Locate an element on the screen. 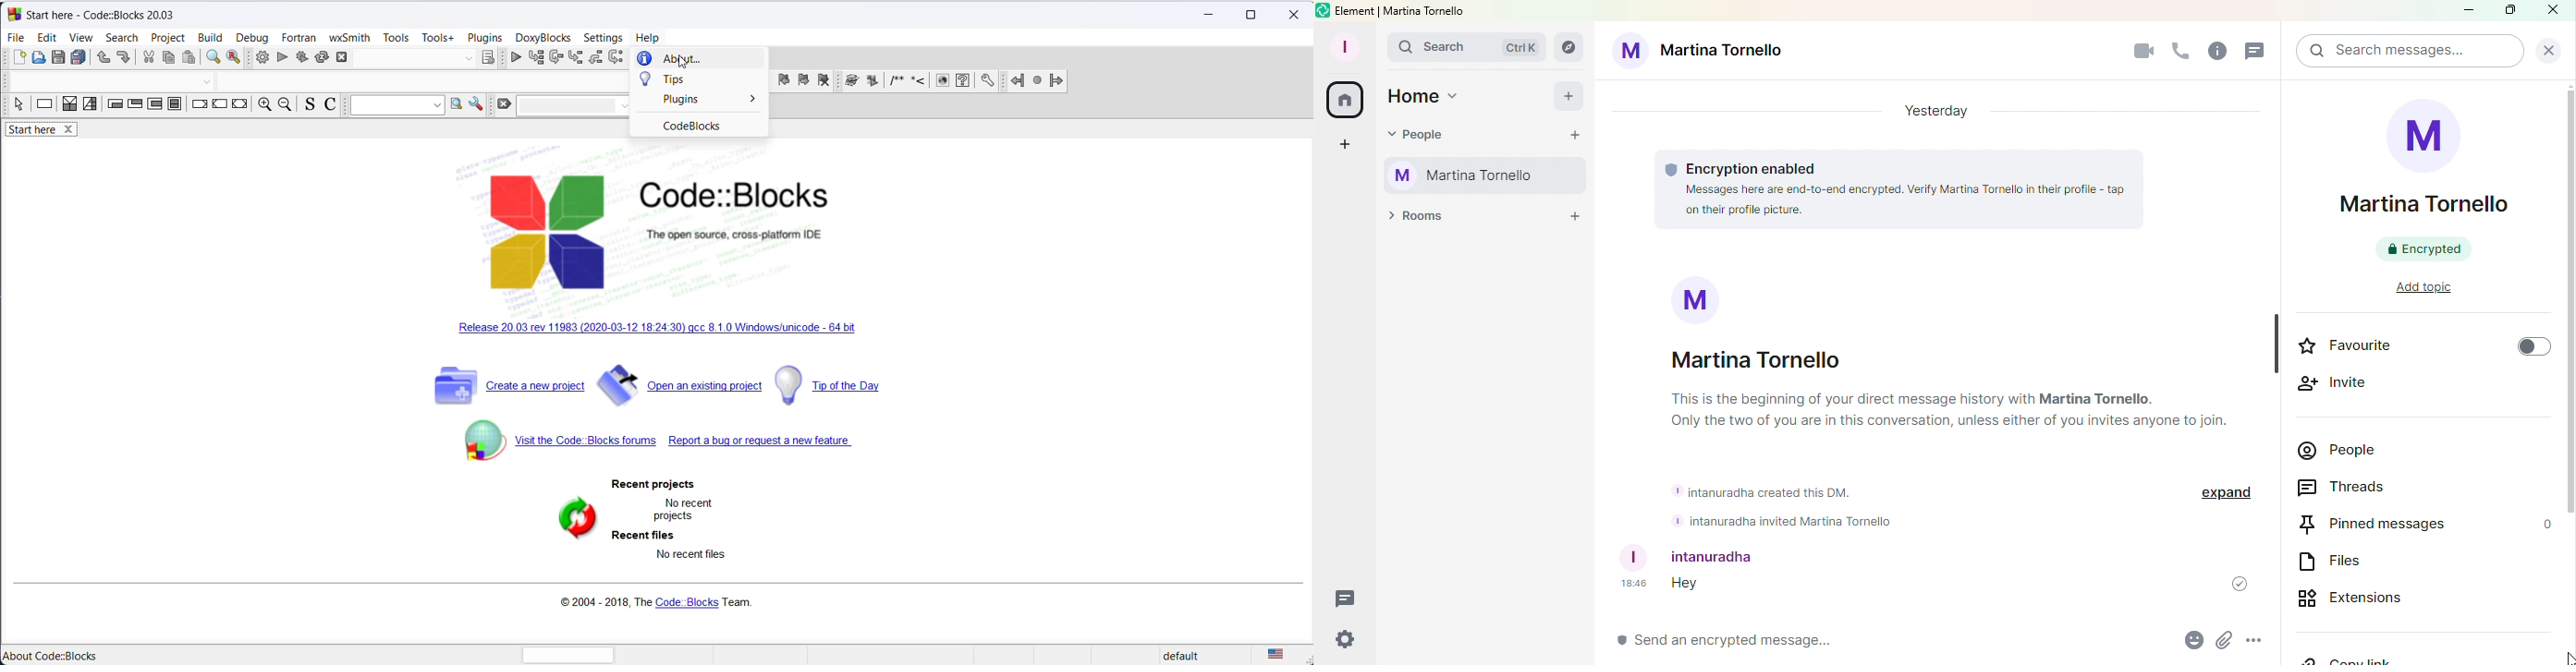  Profile is located at coordinates (1342, 44).